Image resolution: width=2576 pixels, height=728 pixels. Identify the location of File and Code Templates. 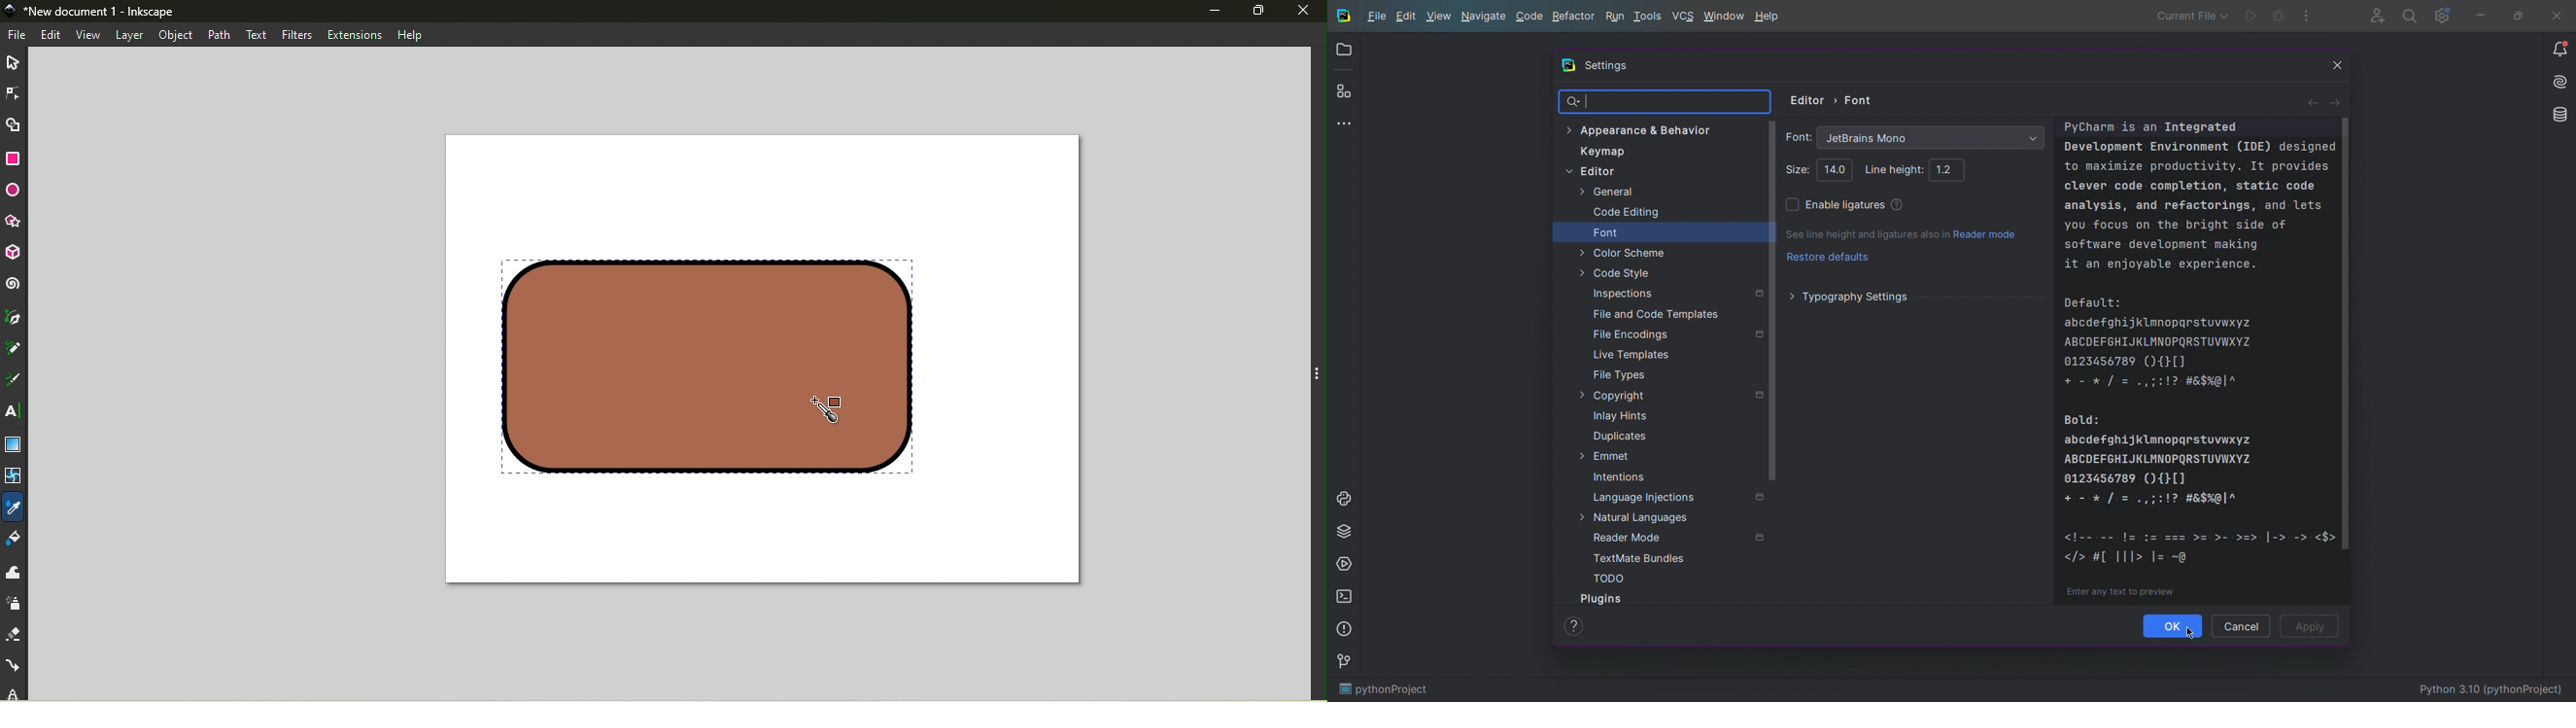
(1655, 313).